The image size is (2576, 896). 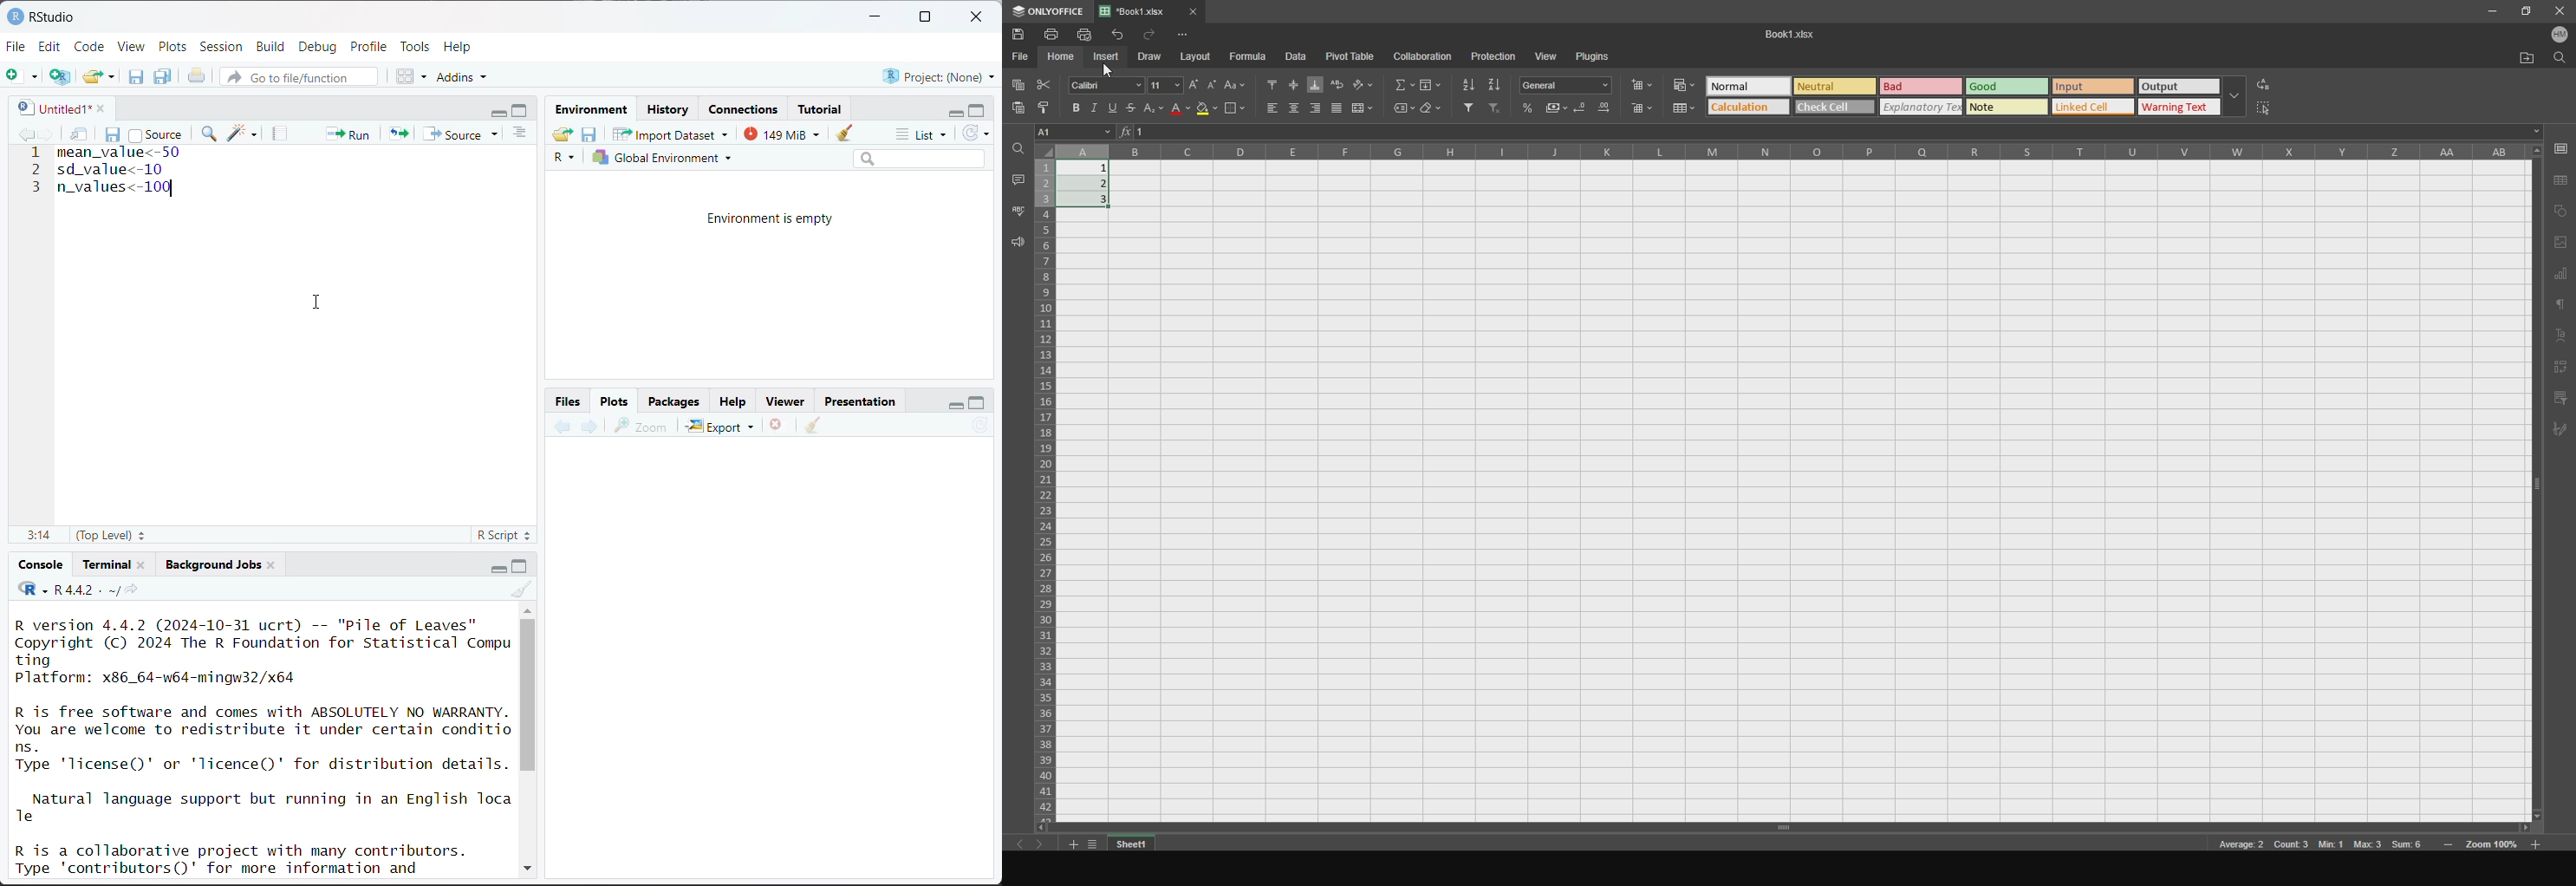 I want to click on source, so click(x=464, y=134).